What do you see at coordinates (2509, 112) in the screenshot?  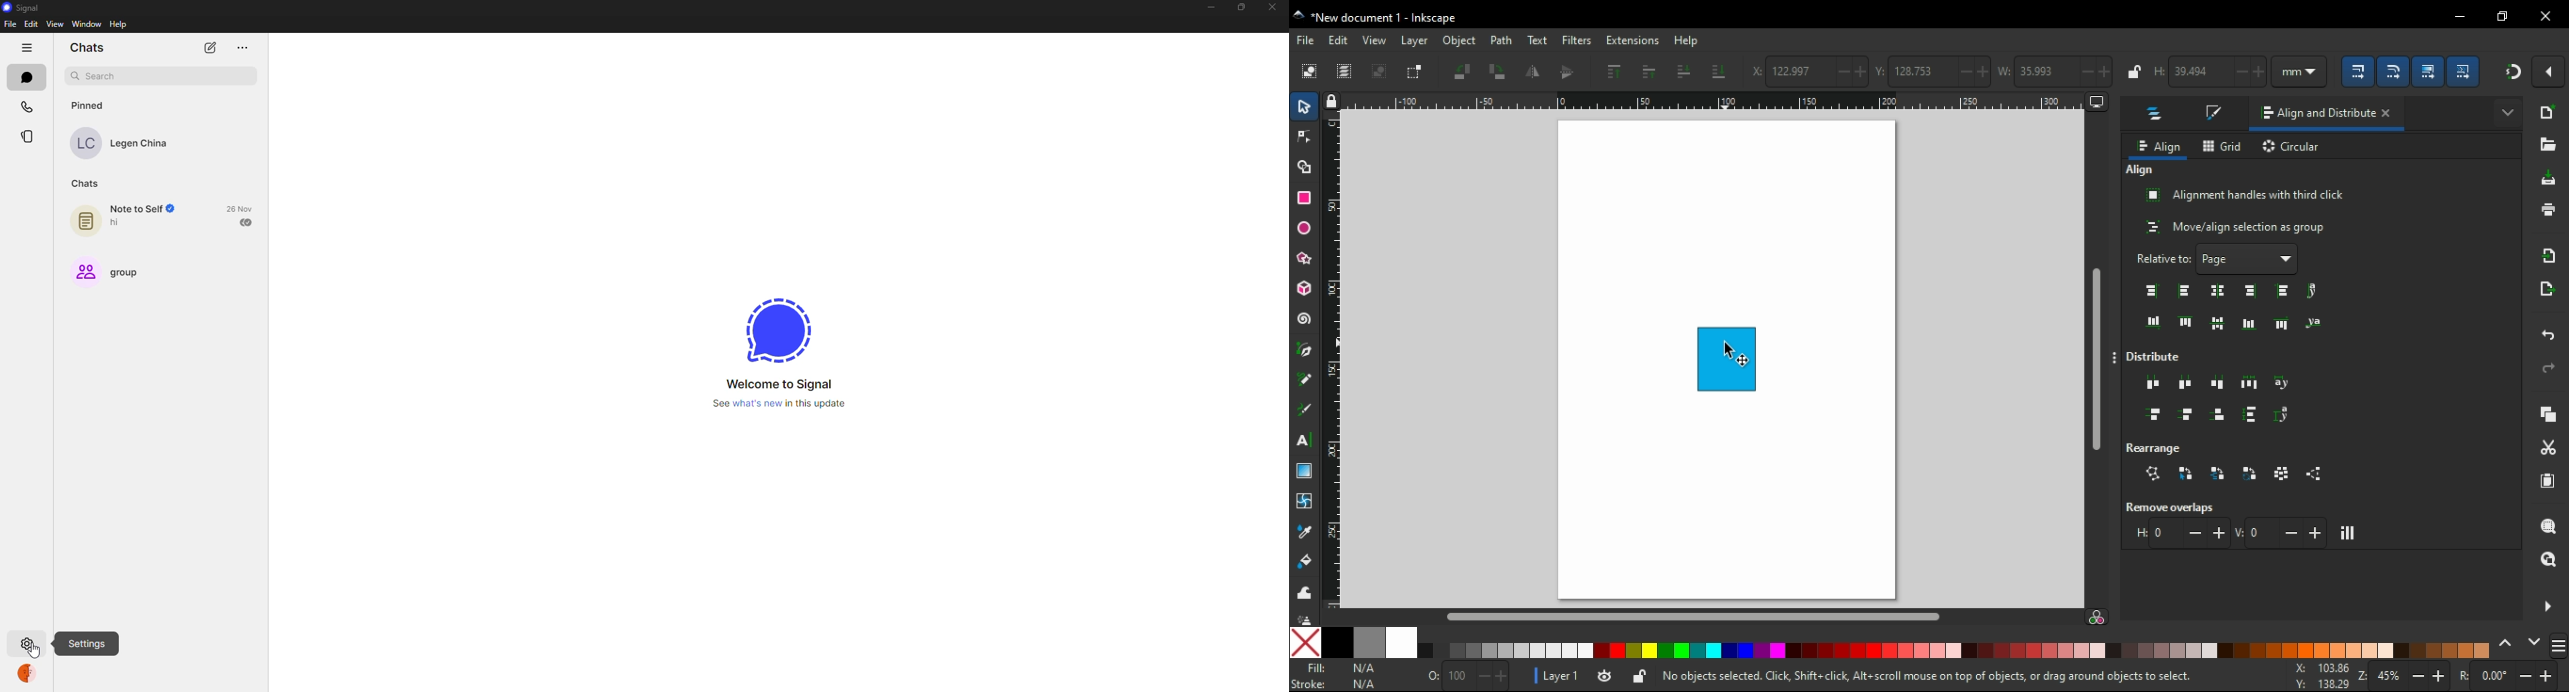 I see `show` at bounding box center [2509, 112].